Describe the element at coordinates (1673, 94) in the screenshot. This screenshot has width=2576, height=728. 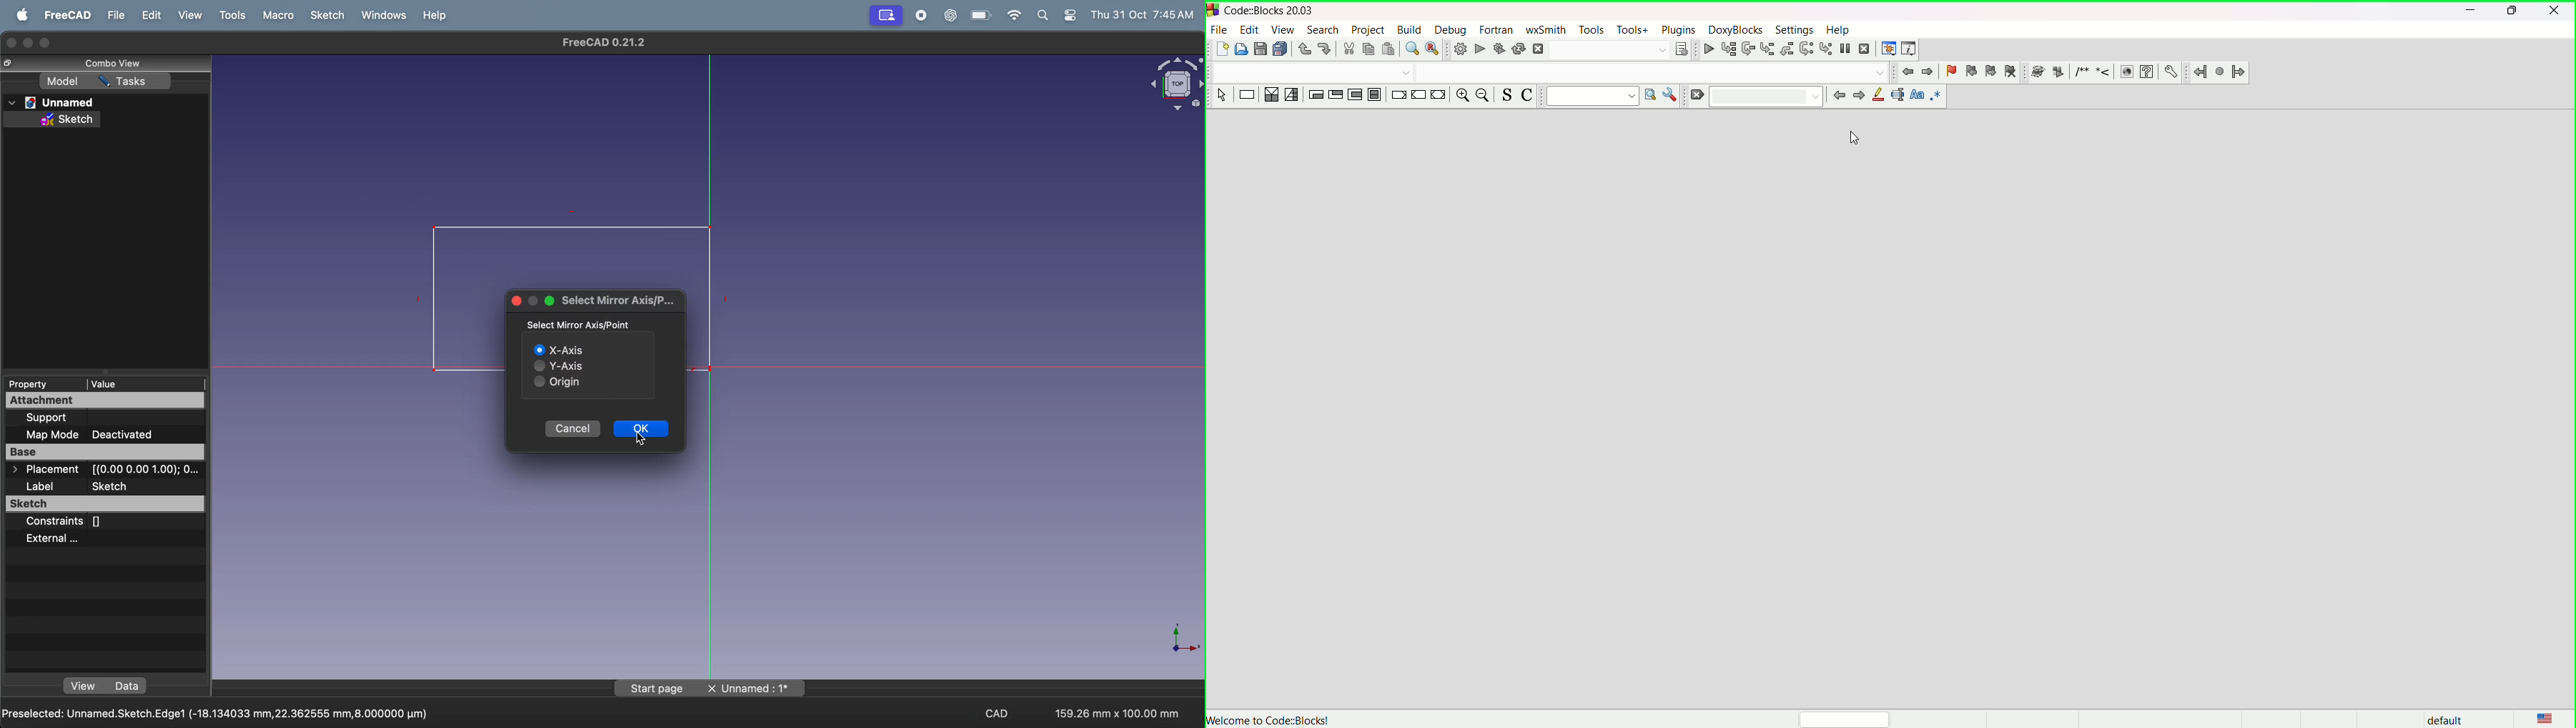
I see `show option window` at that location.